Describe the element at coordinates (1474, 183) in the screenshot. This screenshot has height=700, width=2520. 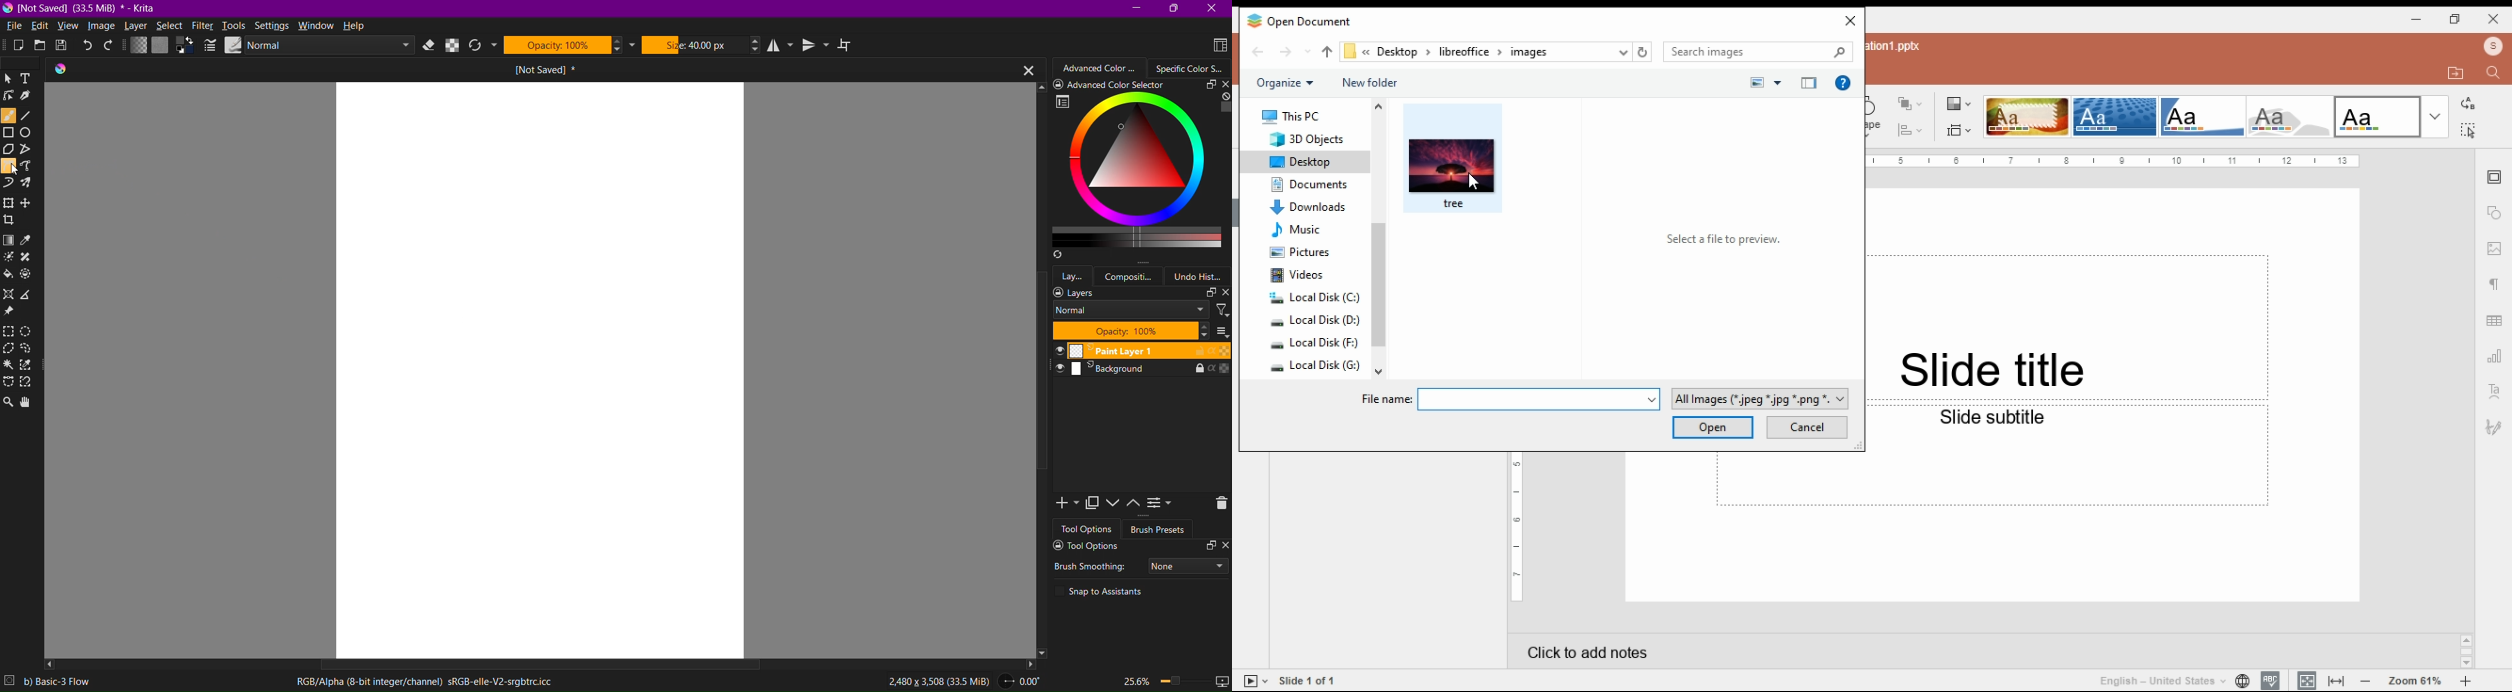
I see `Cursor` at that location.